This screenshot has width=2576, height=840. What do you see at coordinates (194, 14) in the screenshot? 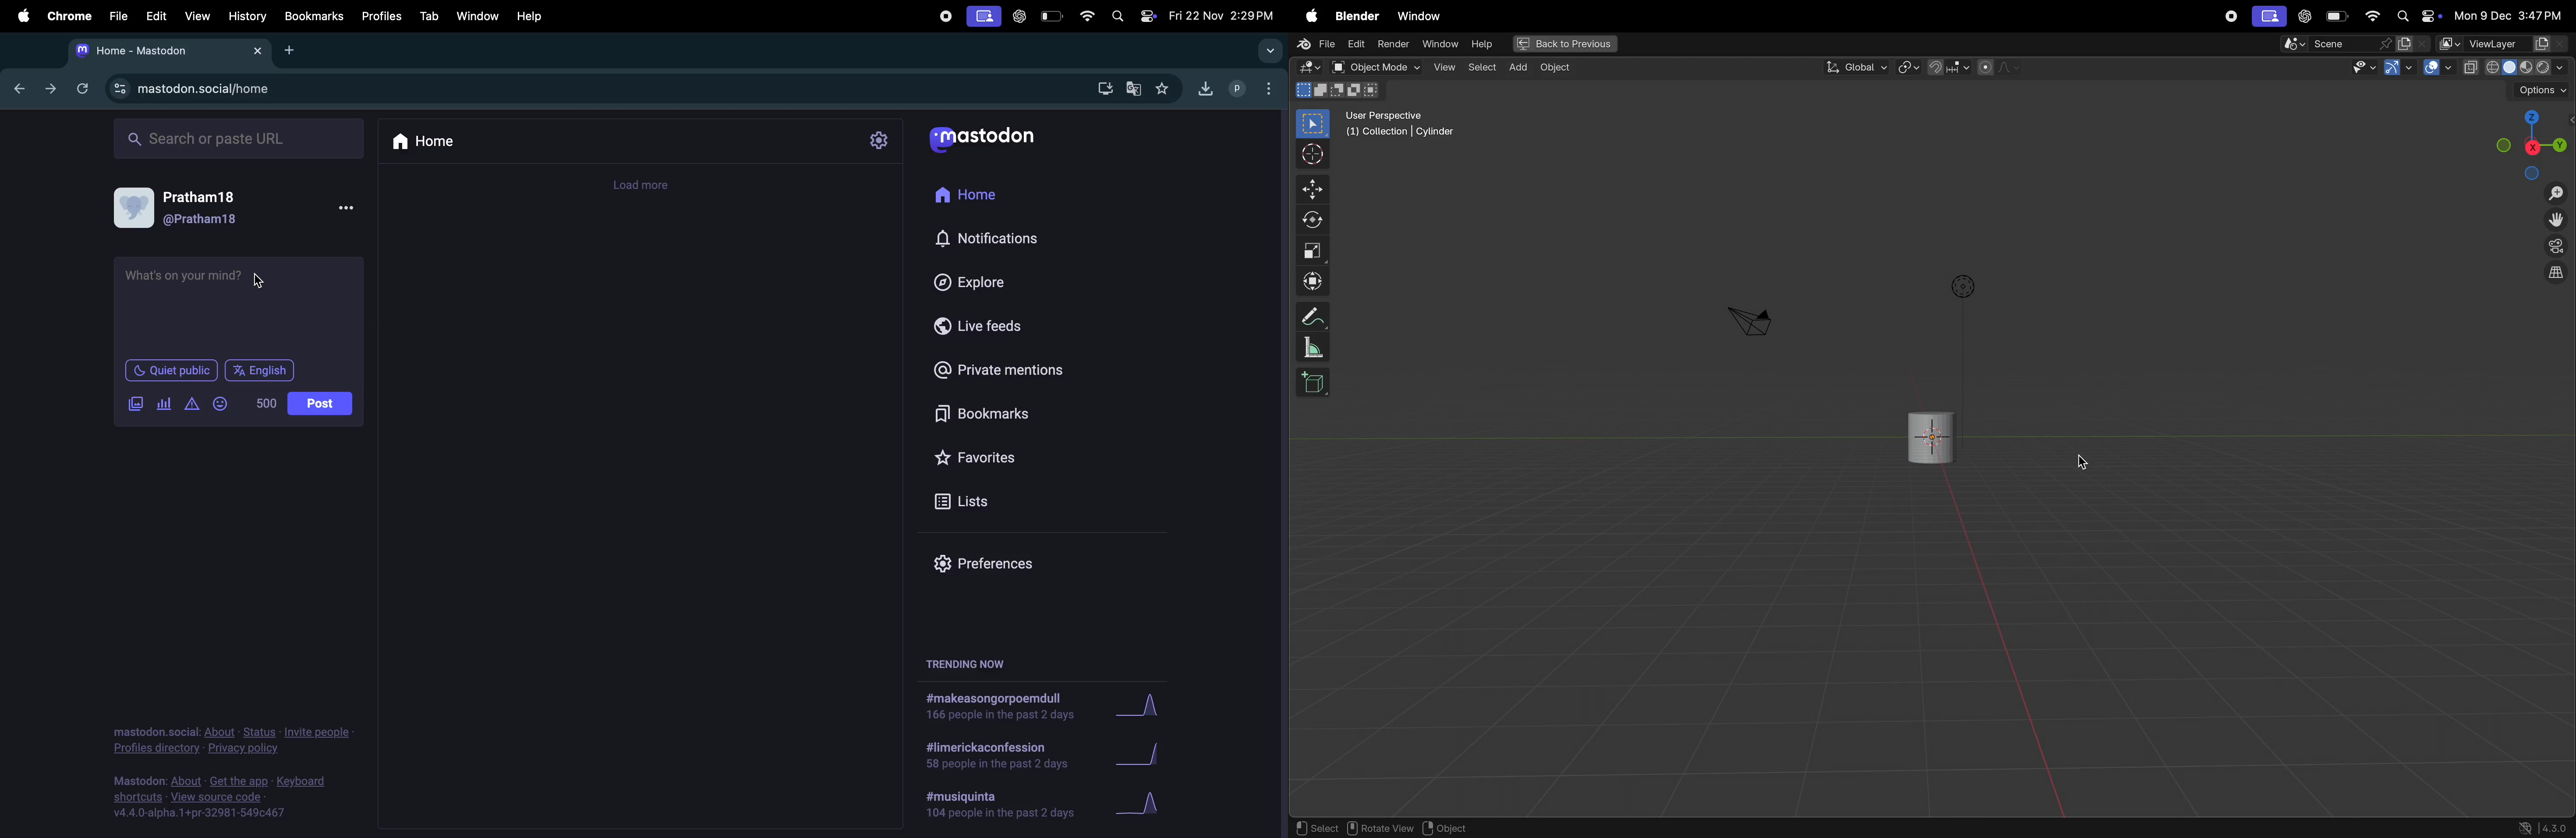
I see `view` at bounding box center [194, 14].